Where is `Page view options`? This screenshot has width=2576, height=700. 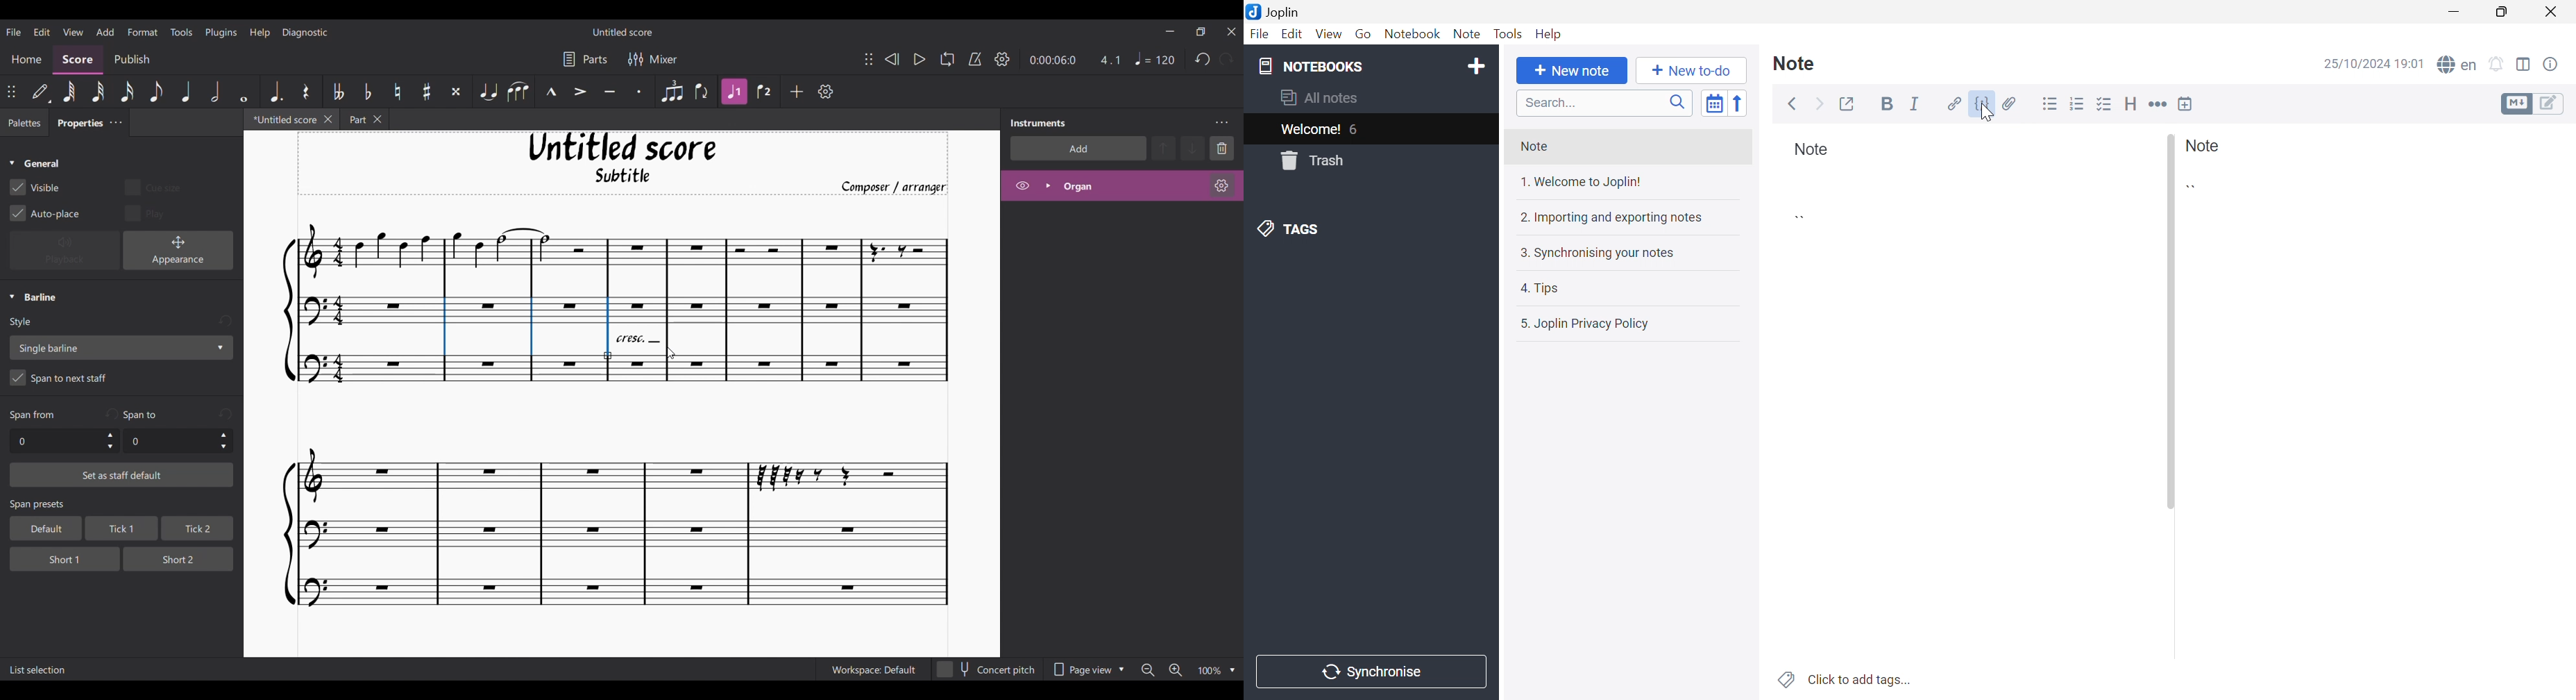
Page view options is located at coordinates (1086, 670).